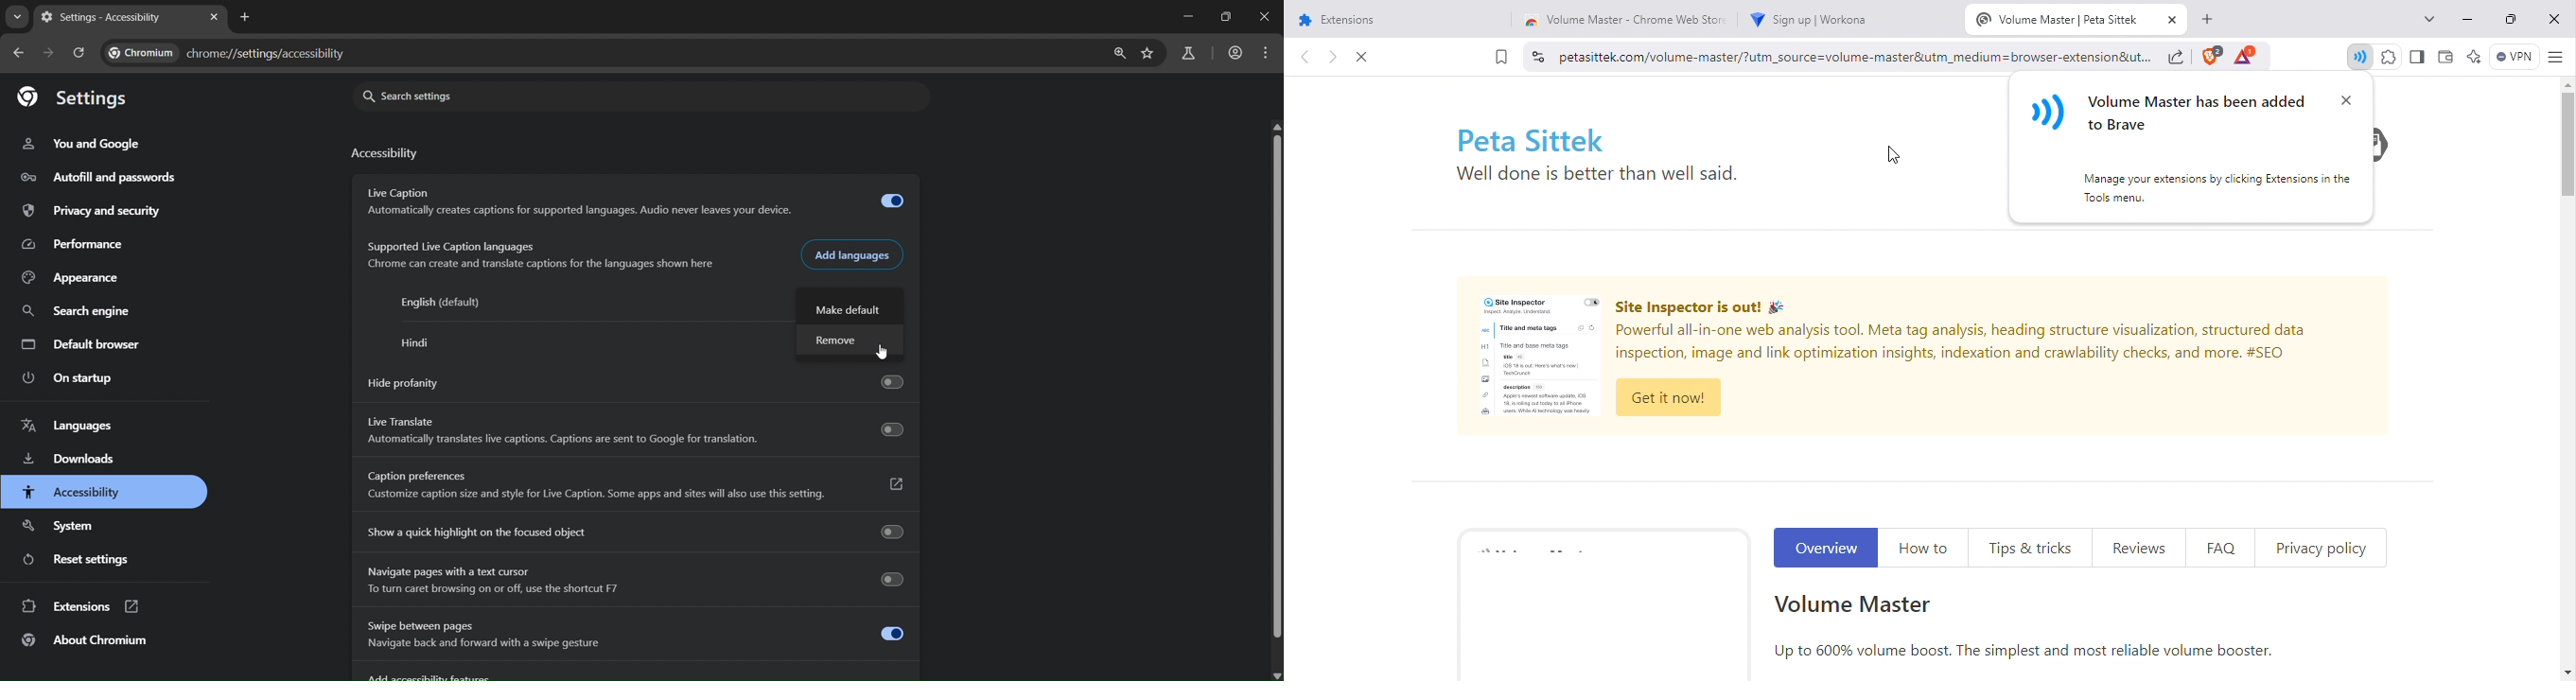  Describe the element at coordinates (112, 17) in the screenshot. I see `settings - accessibility` at that location.